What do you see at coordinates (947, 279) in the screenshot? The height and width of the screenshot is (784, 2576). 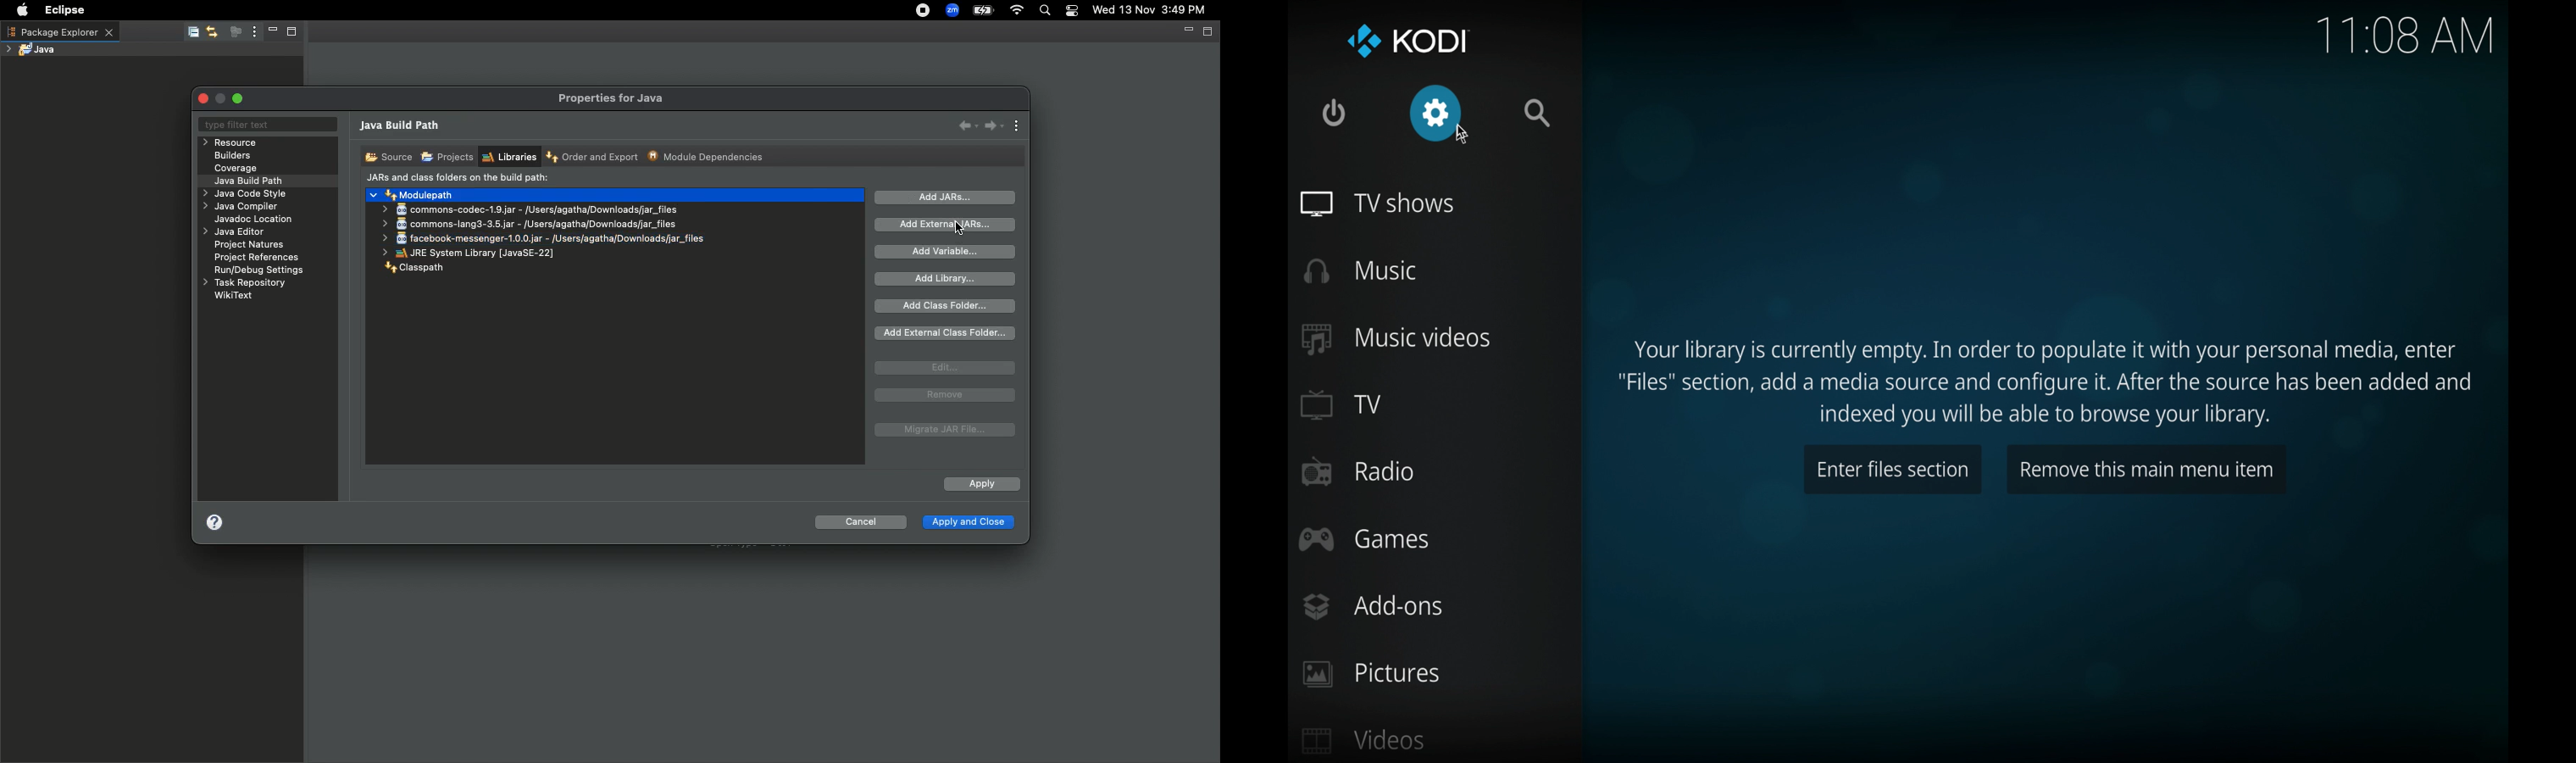 I see `Add library` at bounding box center [947, 279].